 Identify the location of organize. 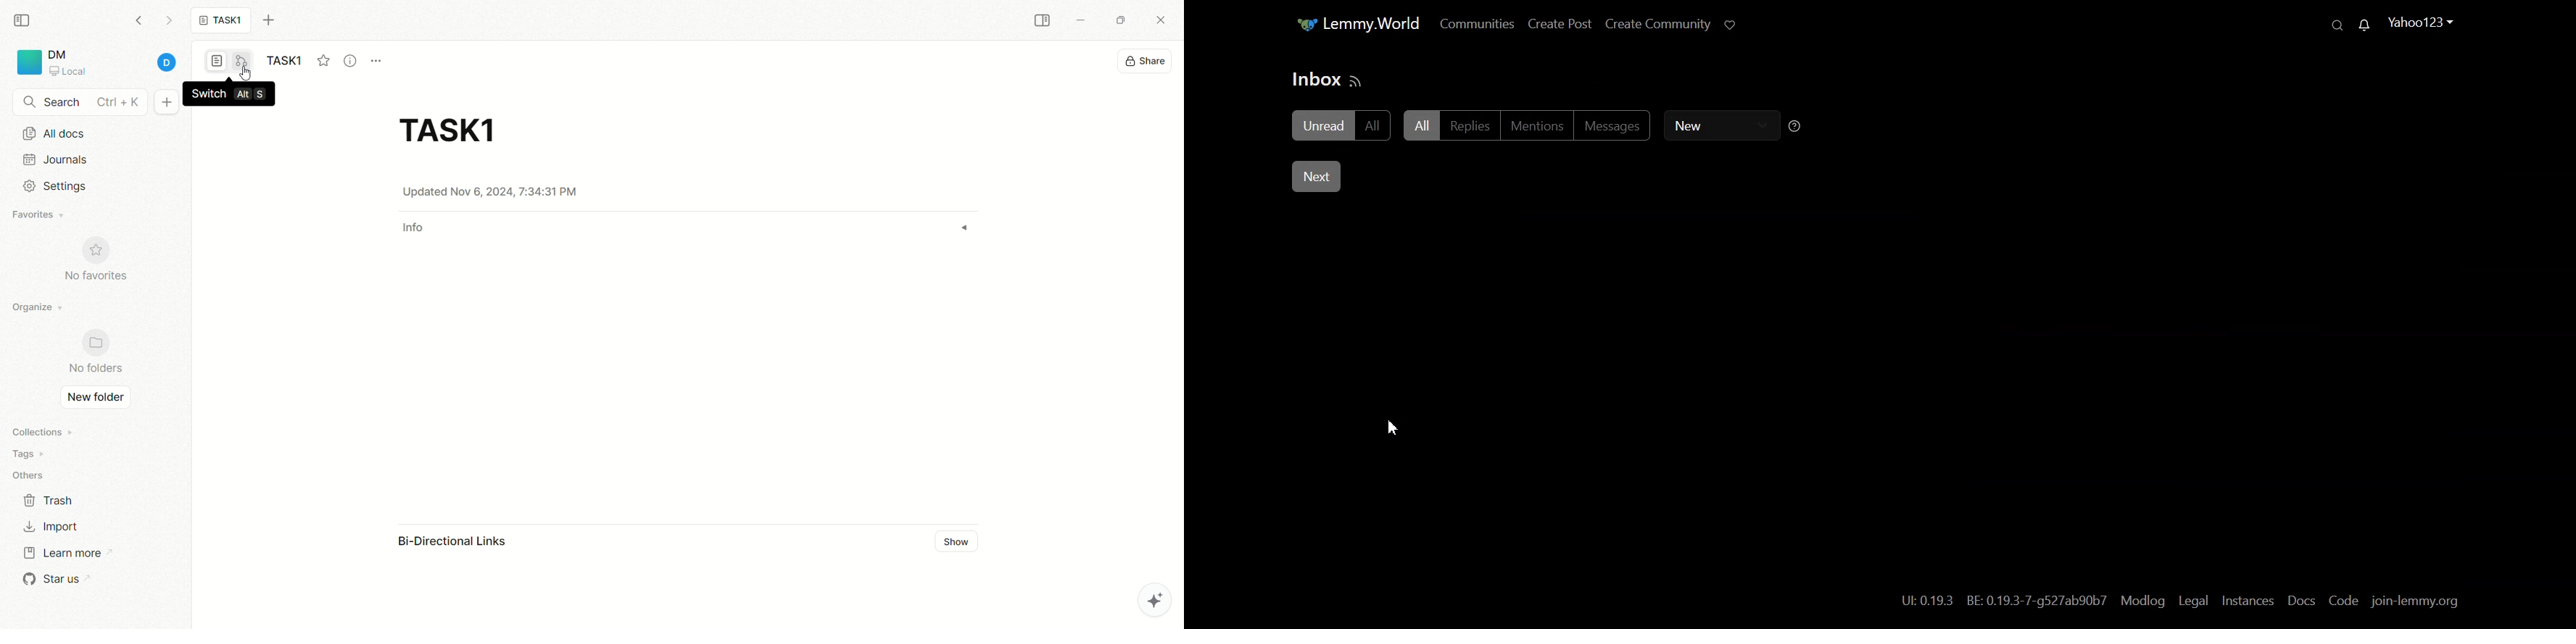
(34, 308).